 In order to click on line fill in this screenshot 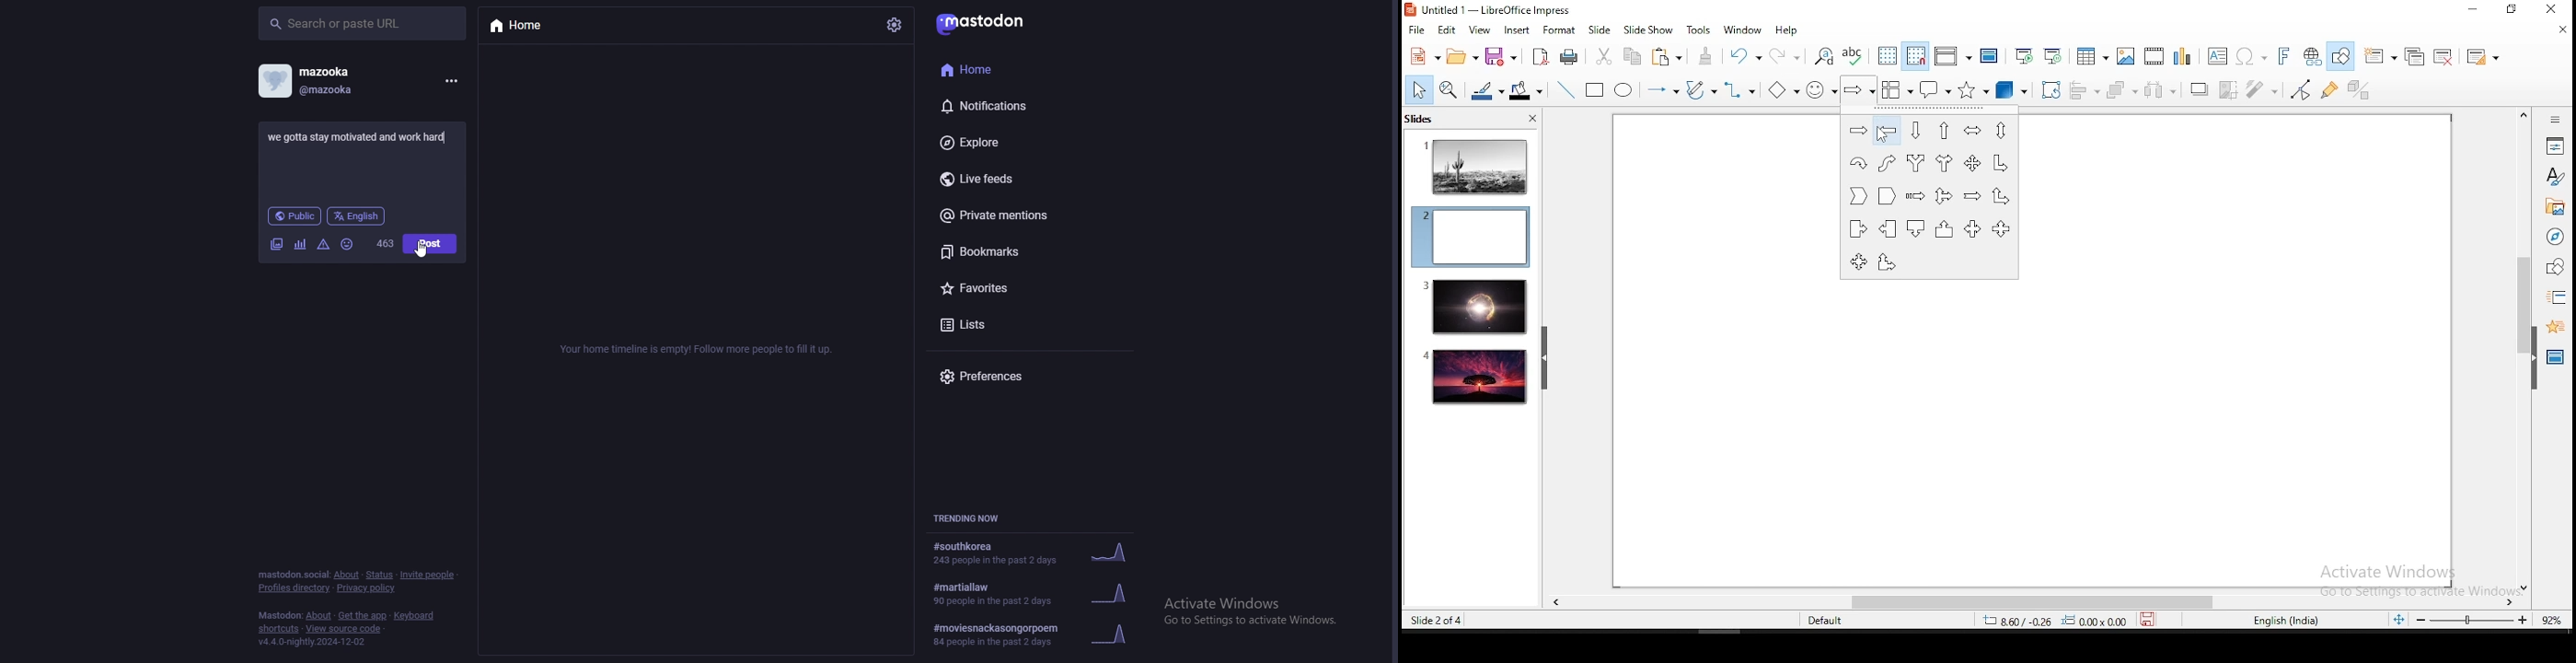, I will do `click(1485, 91)`.